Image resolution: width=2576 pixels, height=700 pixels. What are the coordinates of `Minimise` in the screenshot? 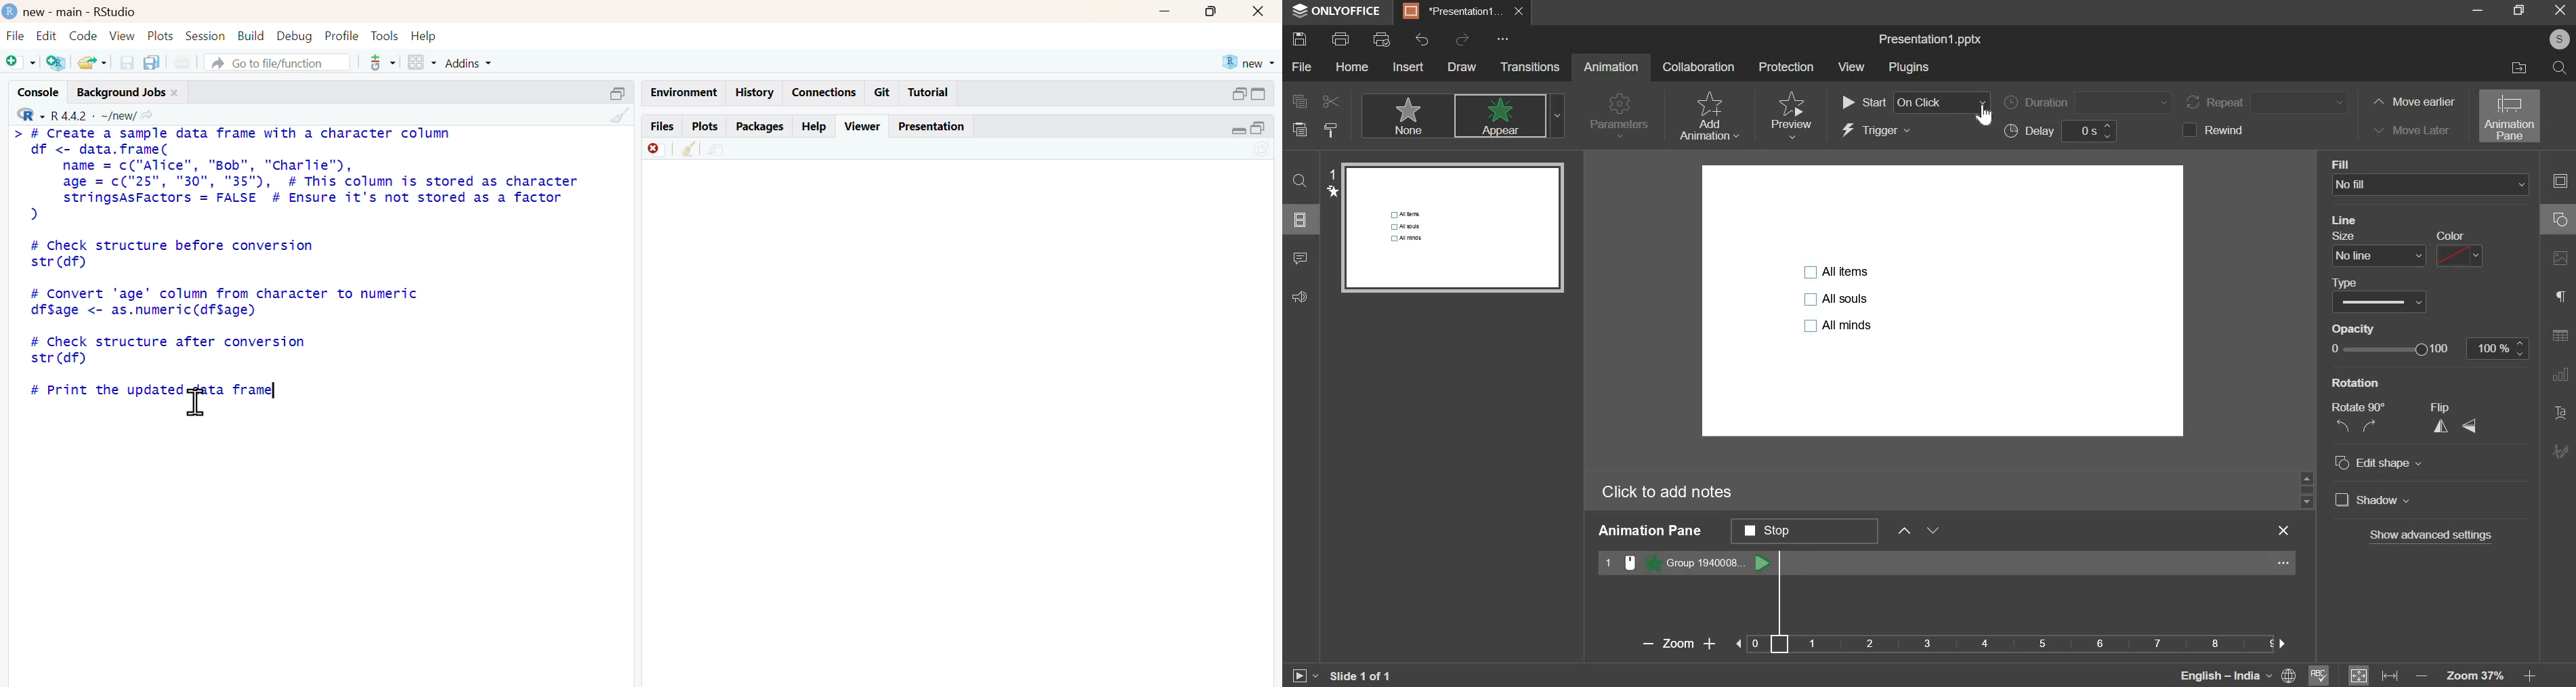 It's located at (1165, 10).